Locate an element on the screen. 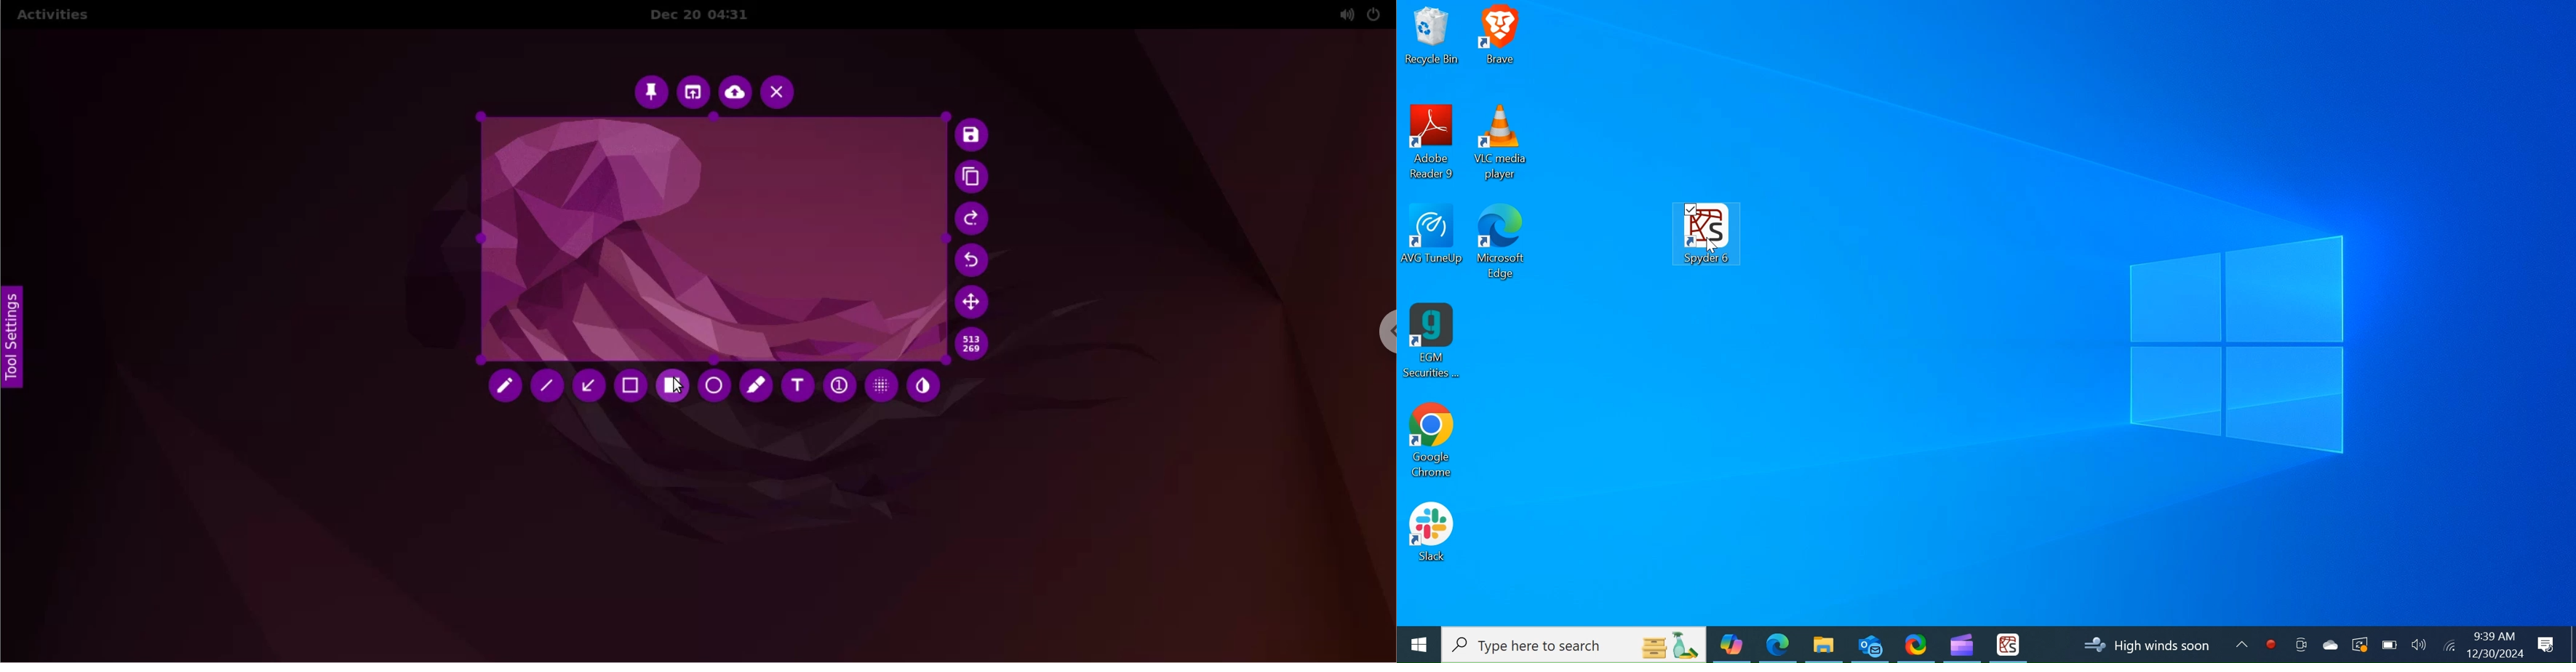 This screenshot has width=2576, height=672. Microsoft Clipchamp is located at coordinates (1961, 643).